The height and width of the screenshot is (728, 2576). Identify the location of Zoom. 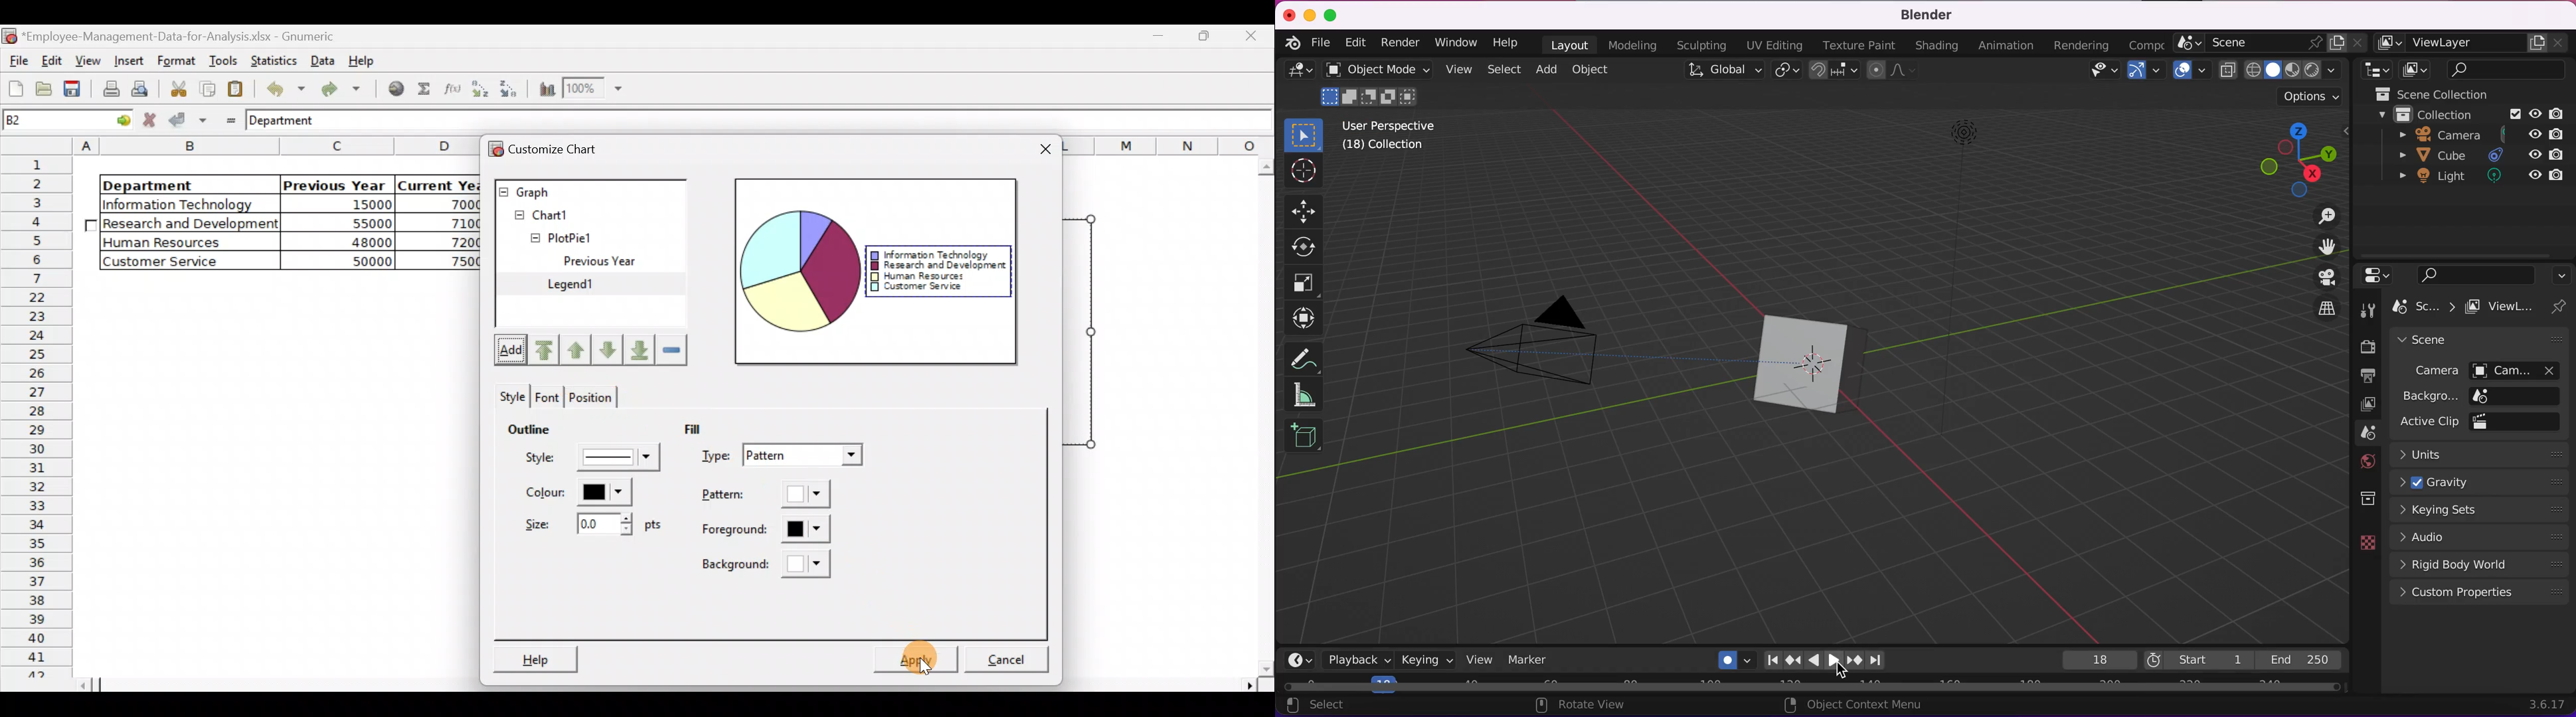
(592, 90).